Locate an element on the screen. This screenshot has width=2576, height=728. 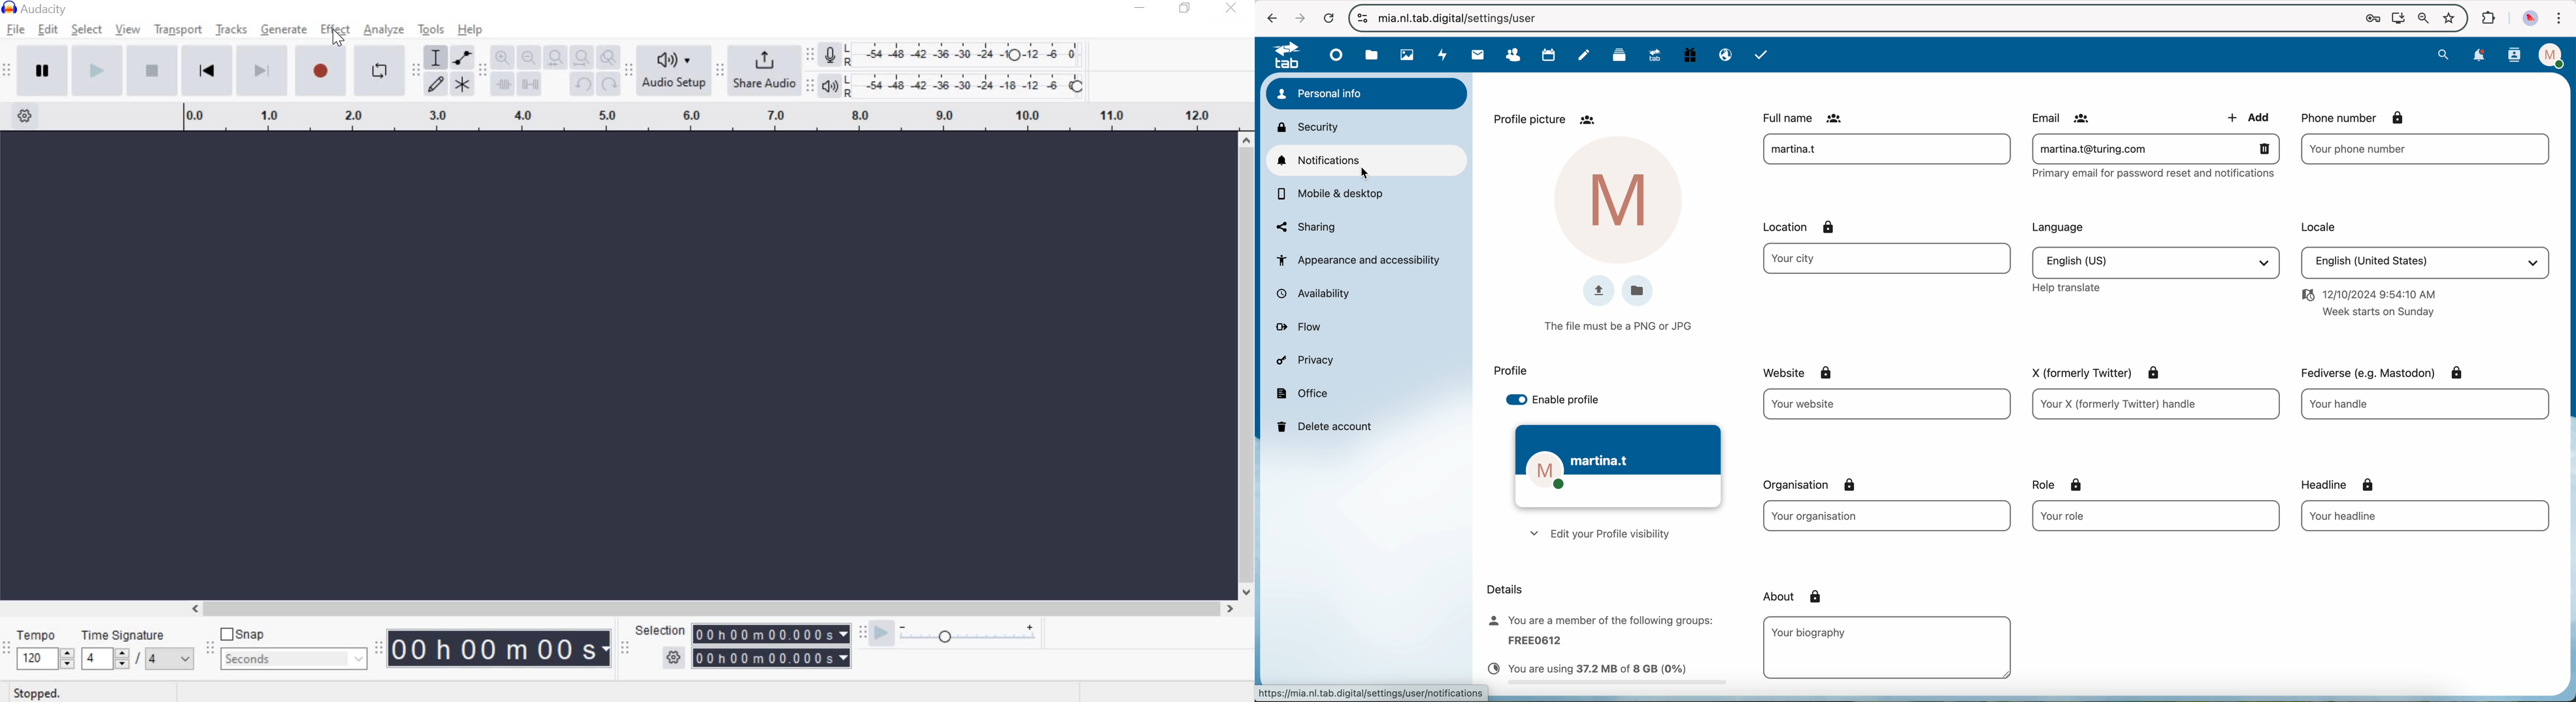
role is located at coordinates (2060, 484).